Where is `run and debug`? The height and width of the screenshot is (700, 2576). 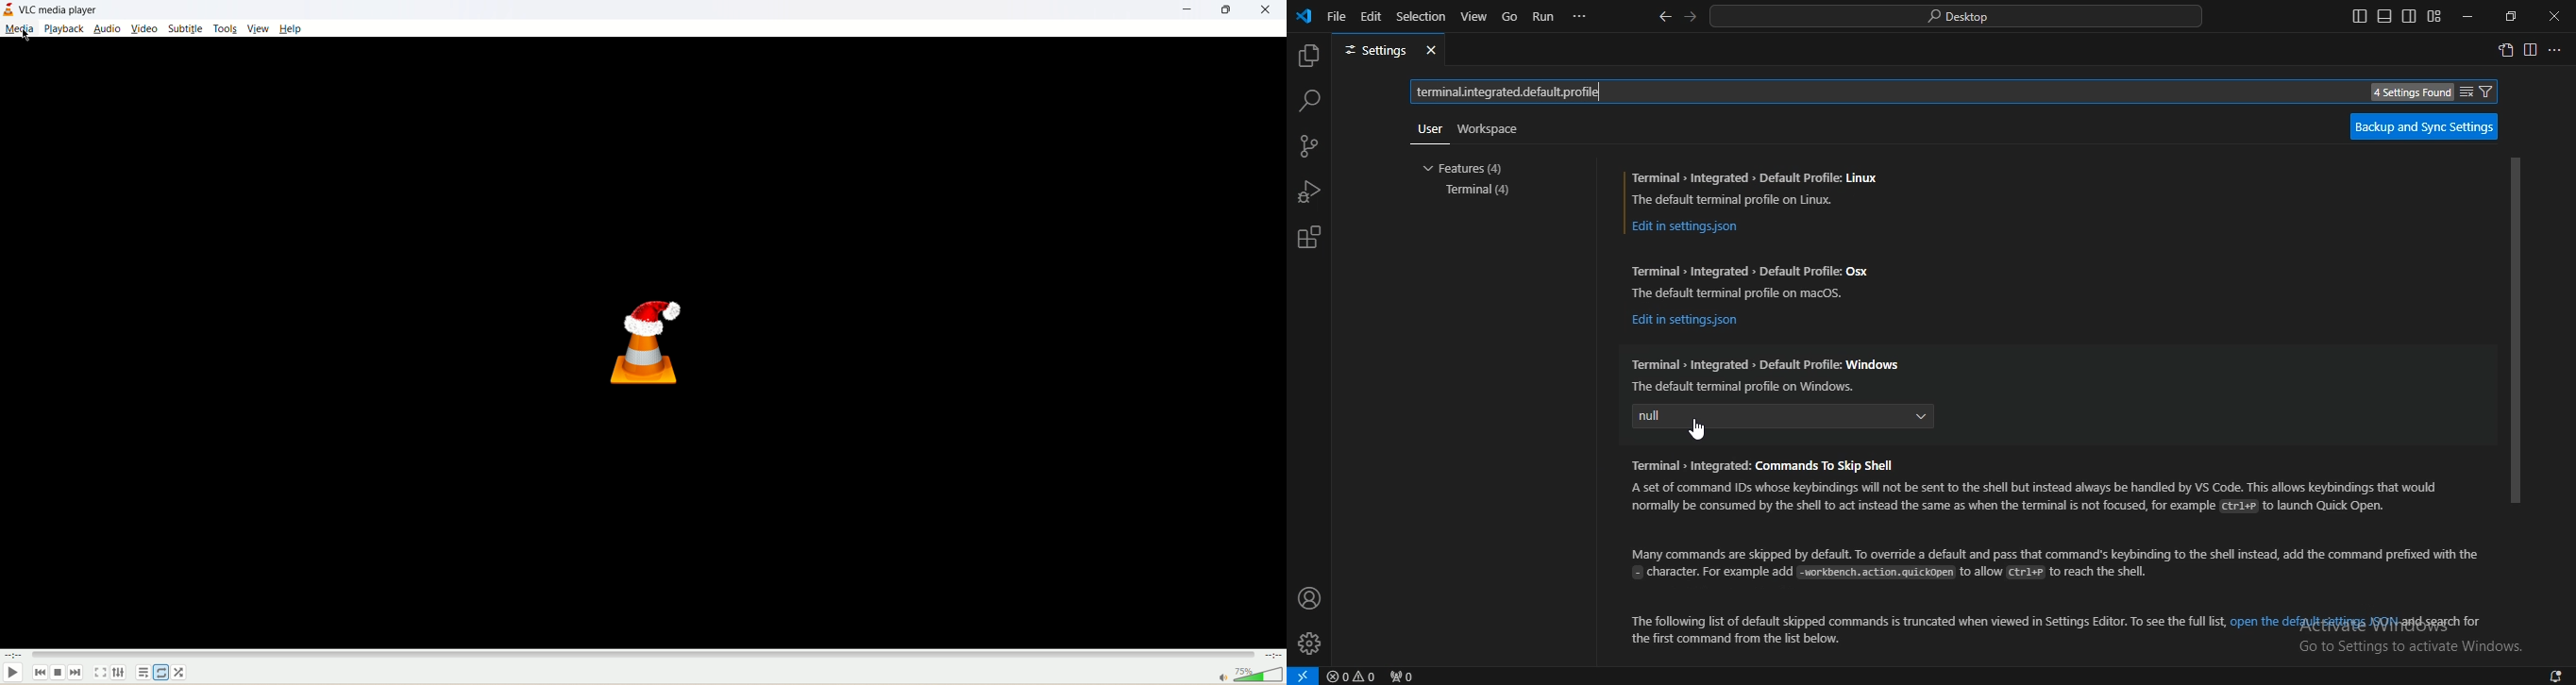
run and debug is located at coordinates (1308, 193).